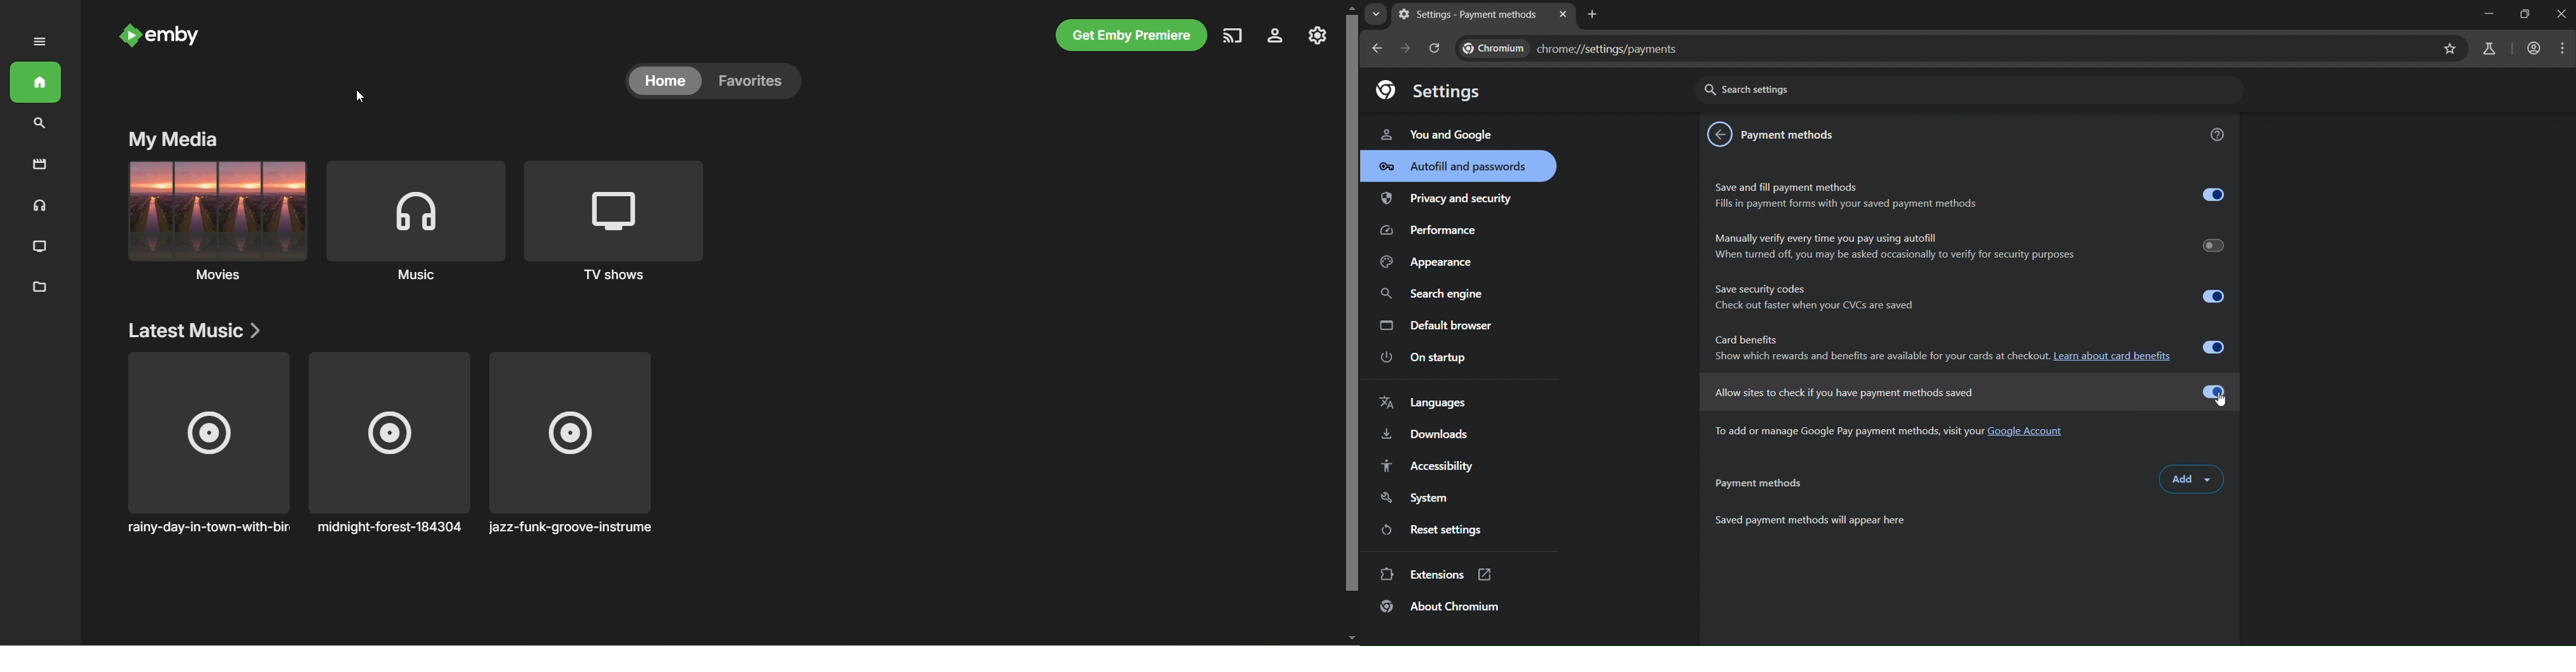  What do you see at coordinates (385, 447) in the screenshot?
I see `) midnight-forest-184304` at bounding box center [385, 447].